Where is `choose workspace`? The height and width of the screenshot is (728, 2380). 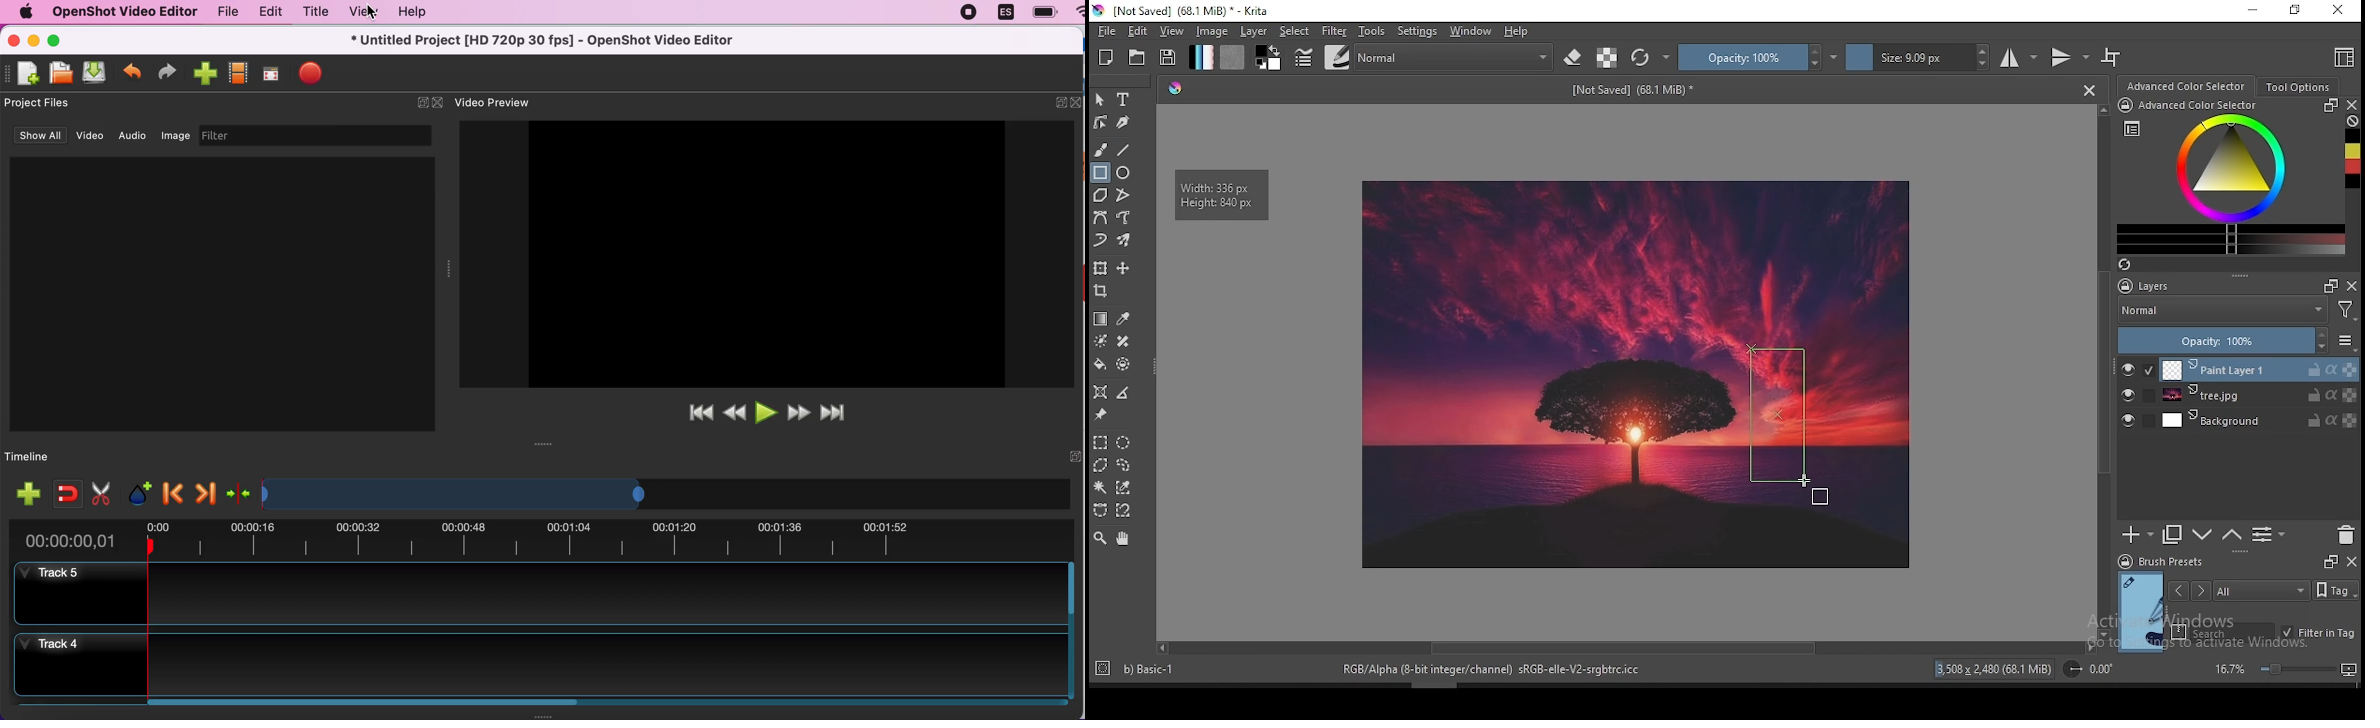
choose workspace is located at coordinates (2342, 59).